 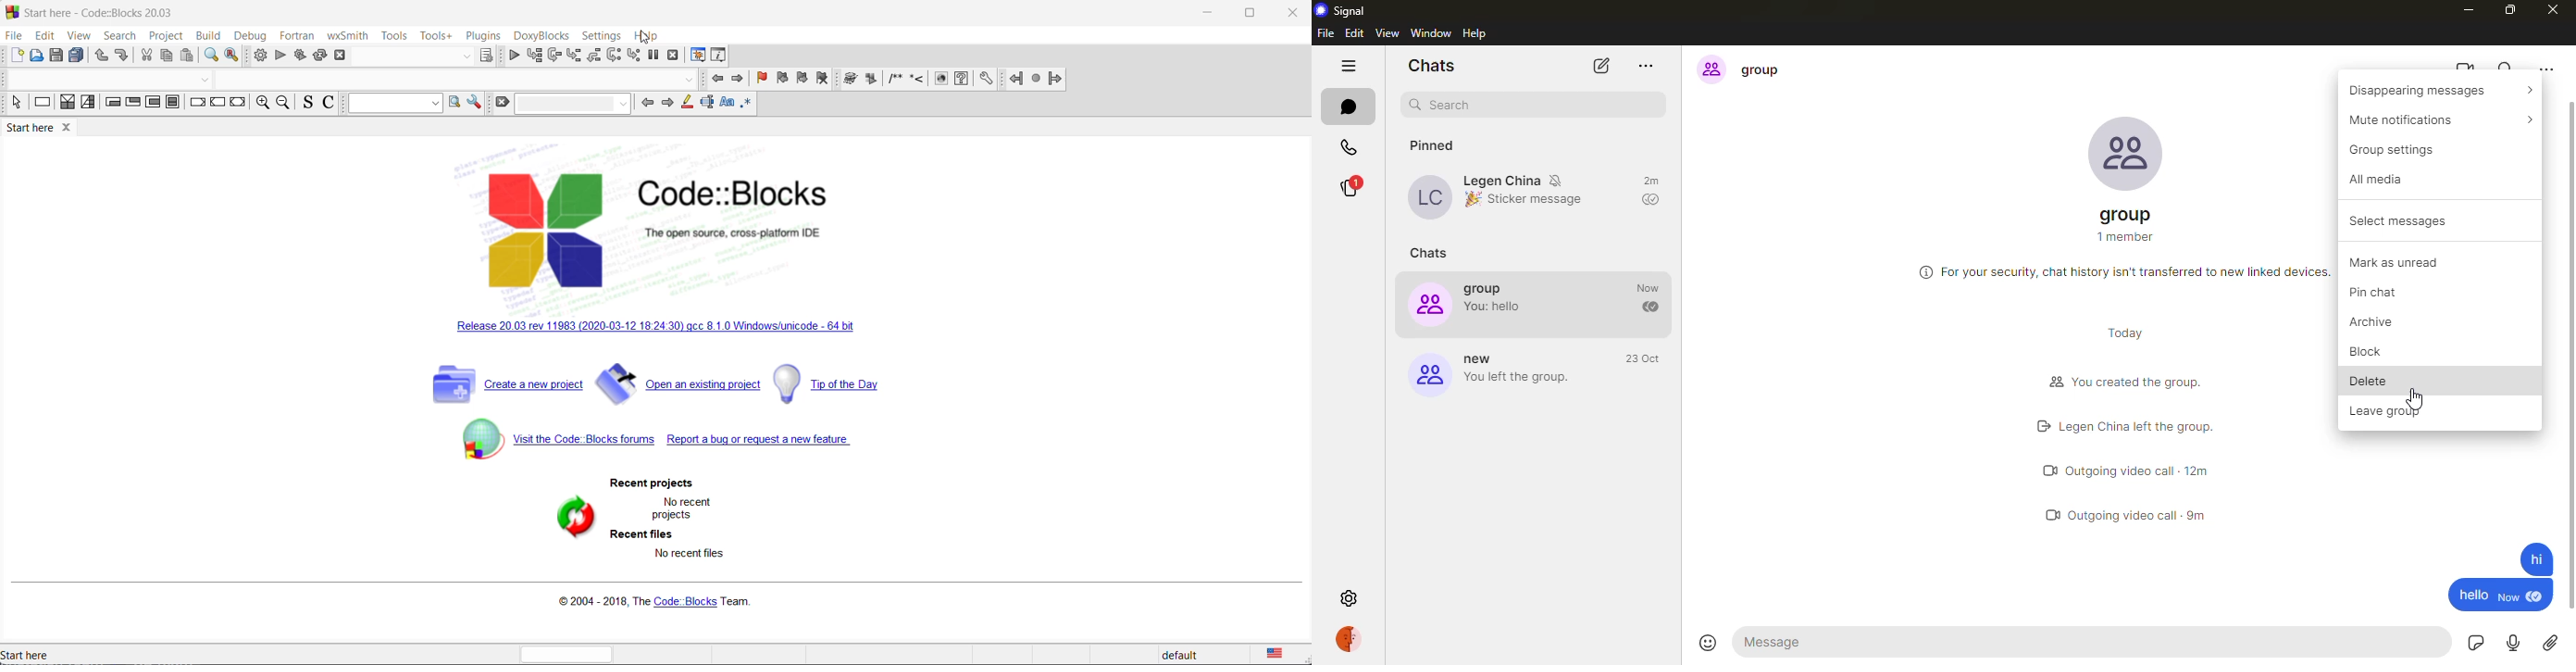 I want to click on recent projects, so click(x=648, y=484).